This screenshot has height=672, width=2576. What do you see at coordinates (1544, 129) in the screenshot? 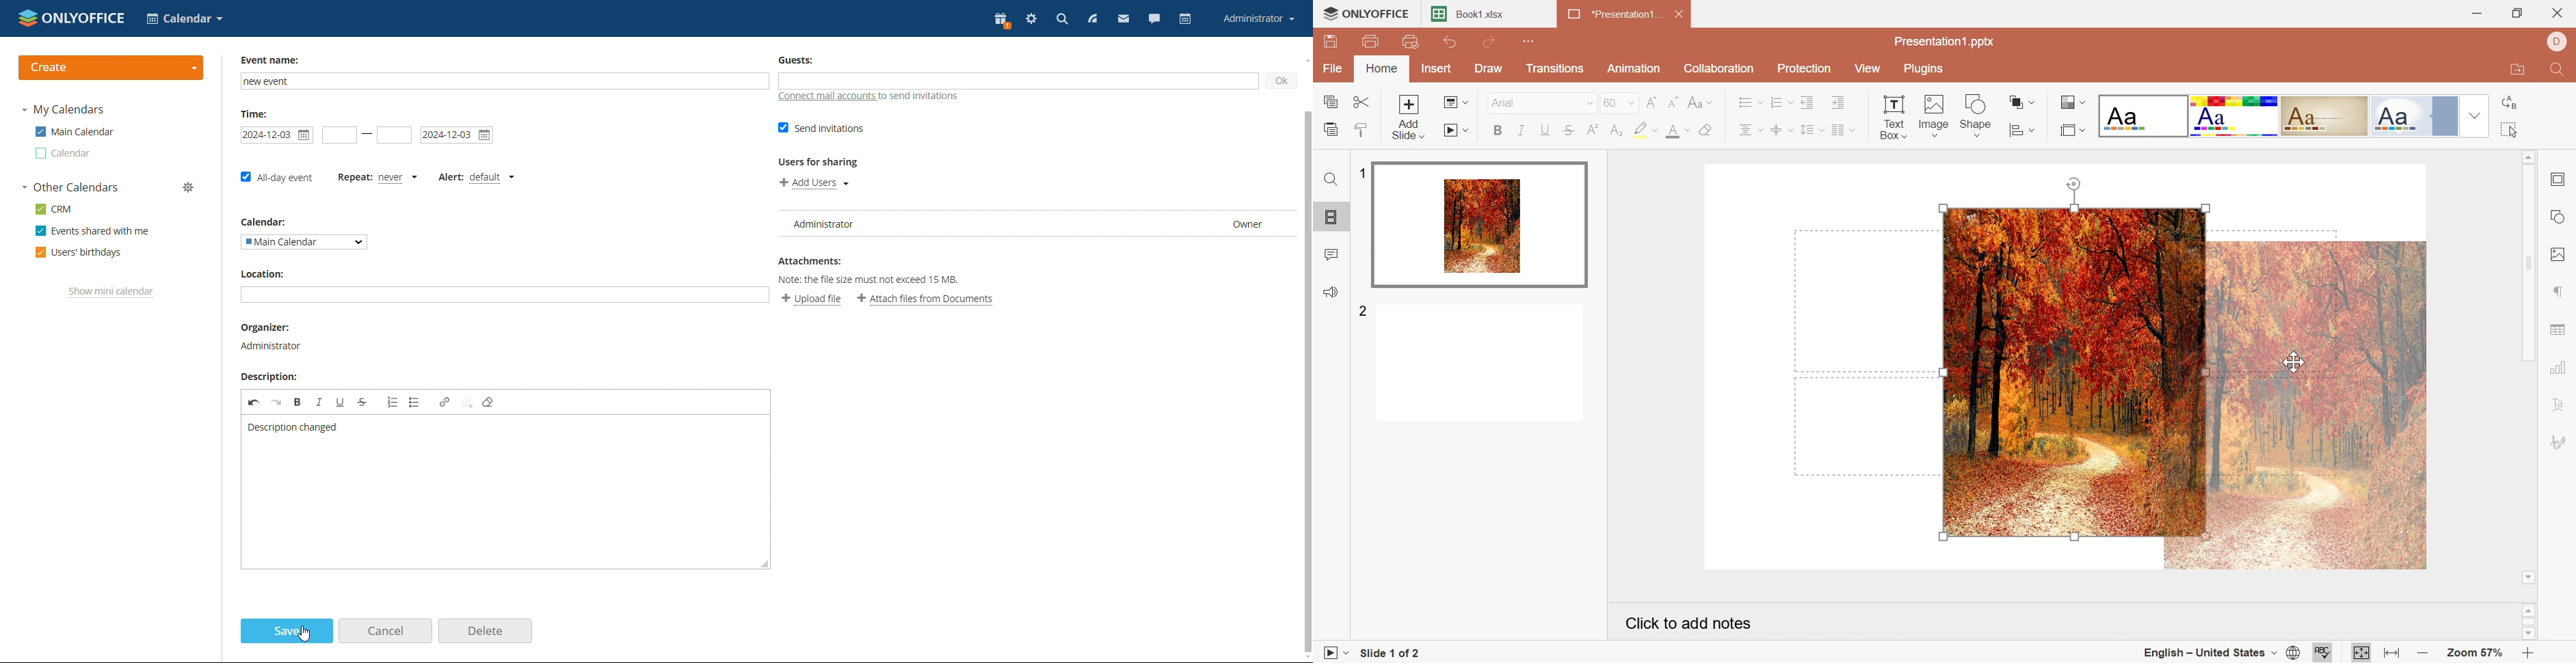
I see `Underline` at bounding box center [1544, 129].